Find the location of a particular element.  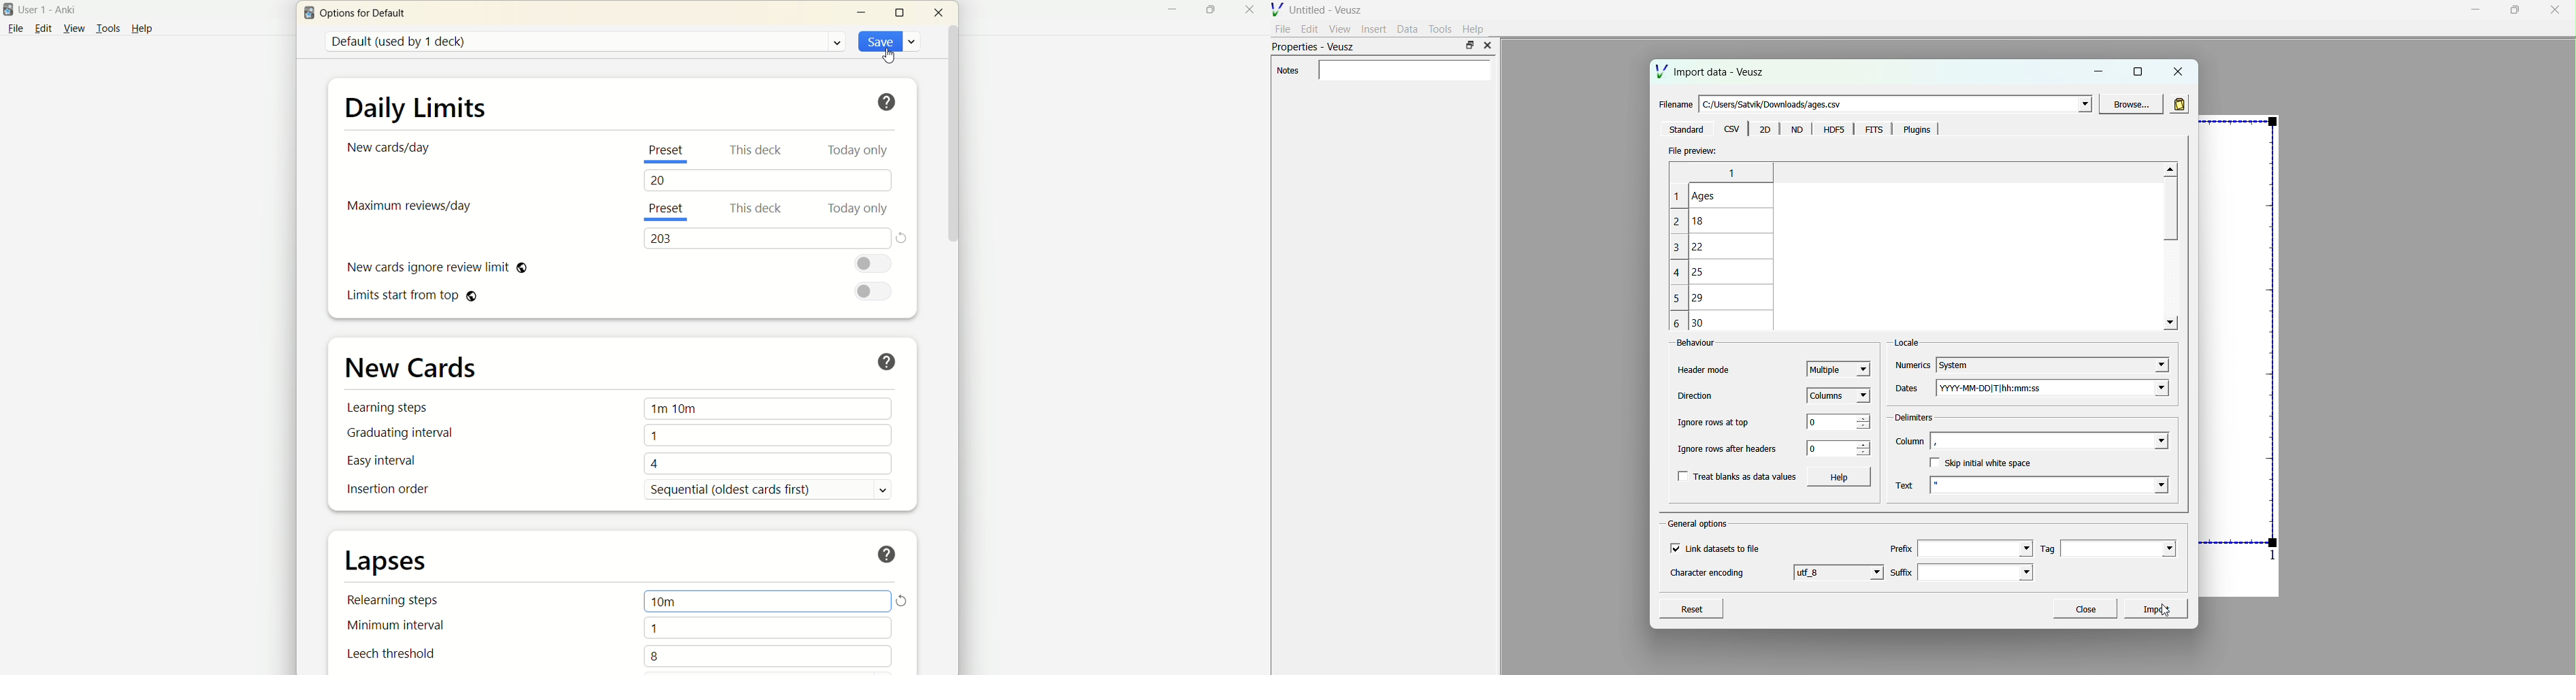

today only is located at coordinates (861, 154).